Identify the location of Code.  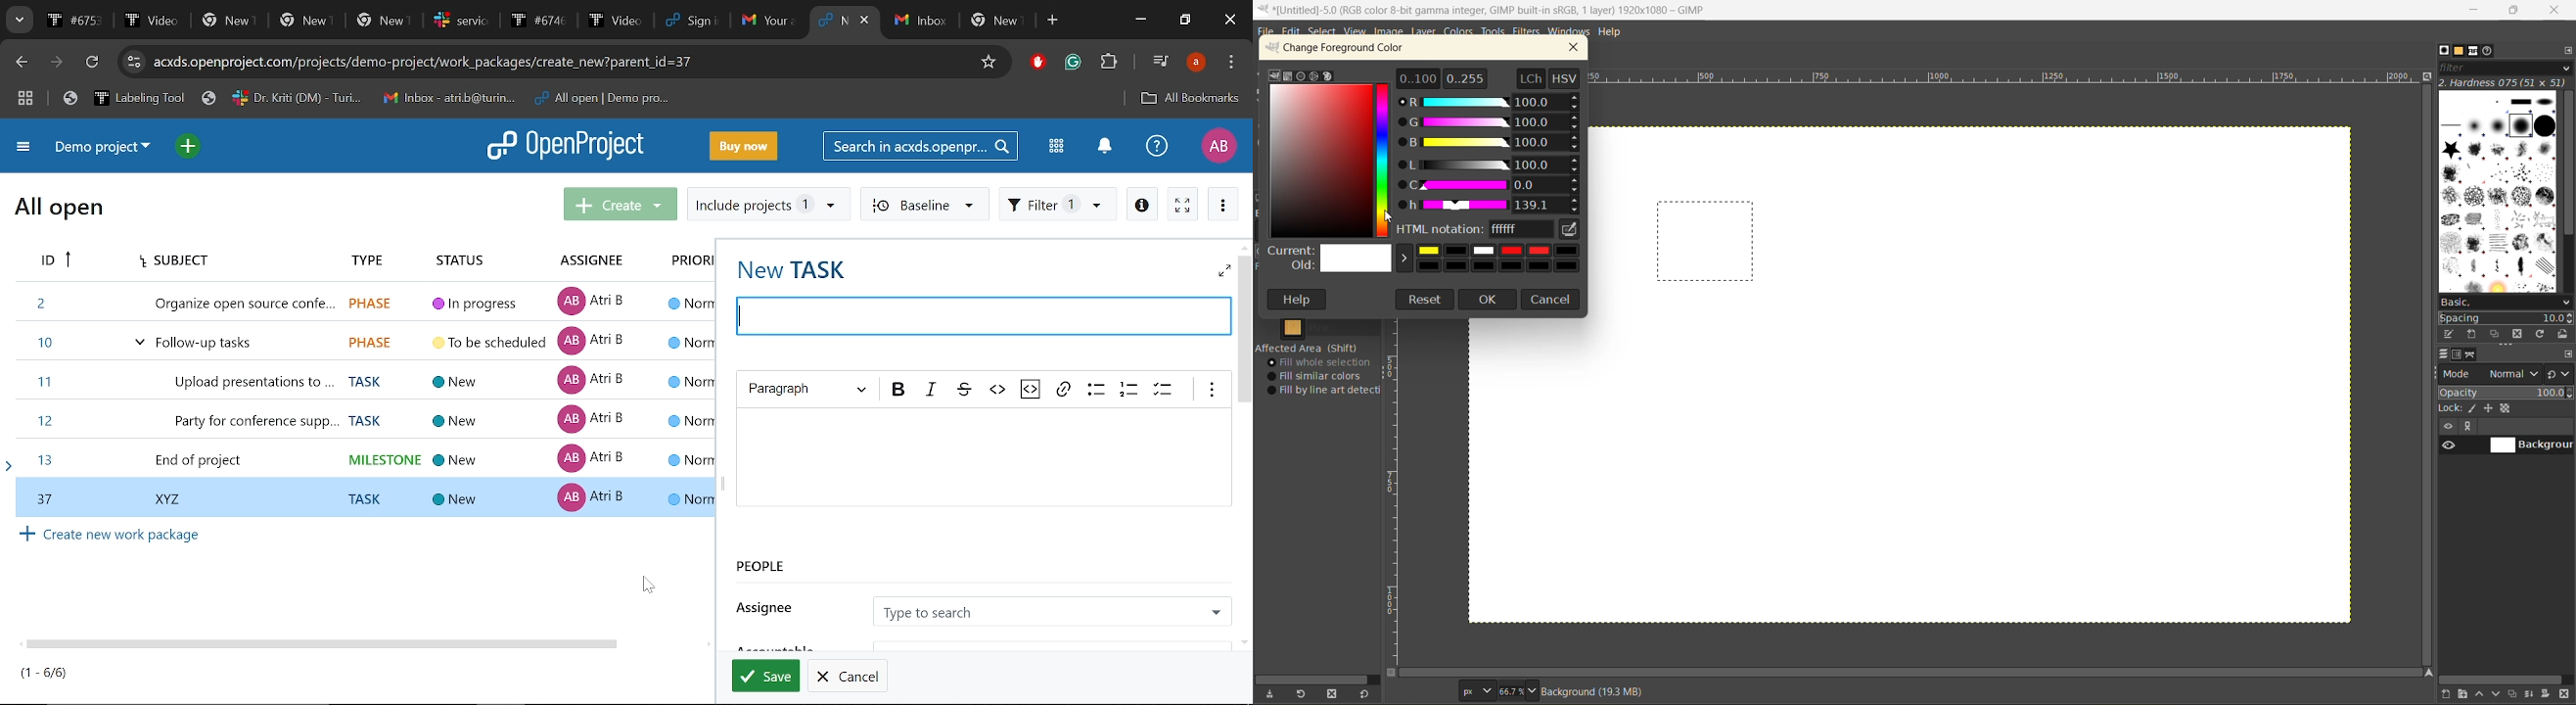
(996, 390).